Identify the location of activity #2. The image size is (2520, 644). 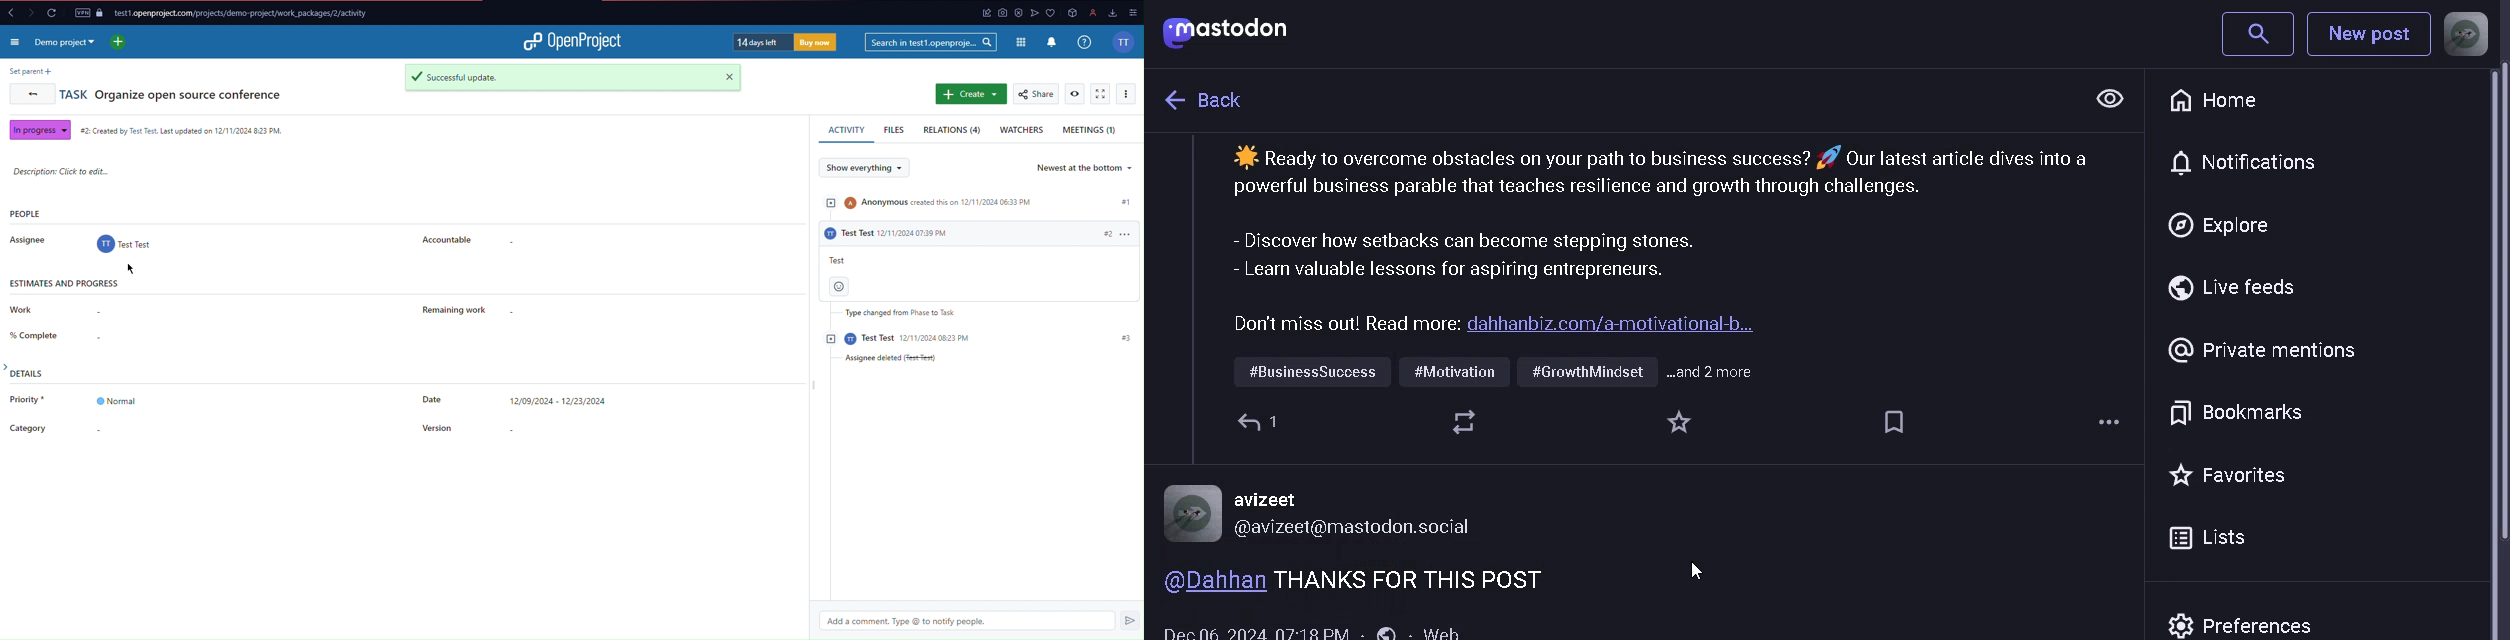
(890, 232).